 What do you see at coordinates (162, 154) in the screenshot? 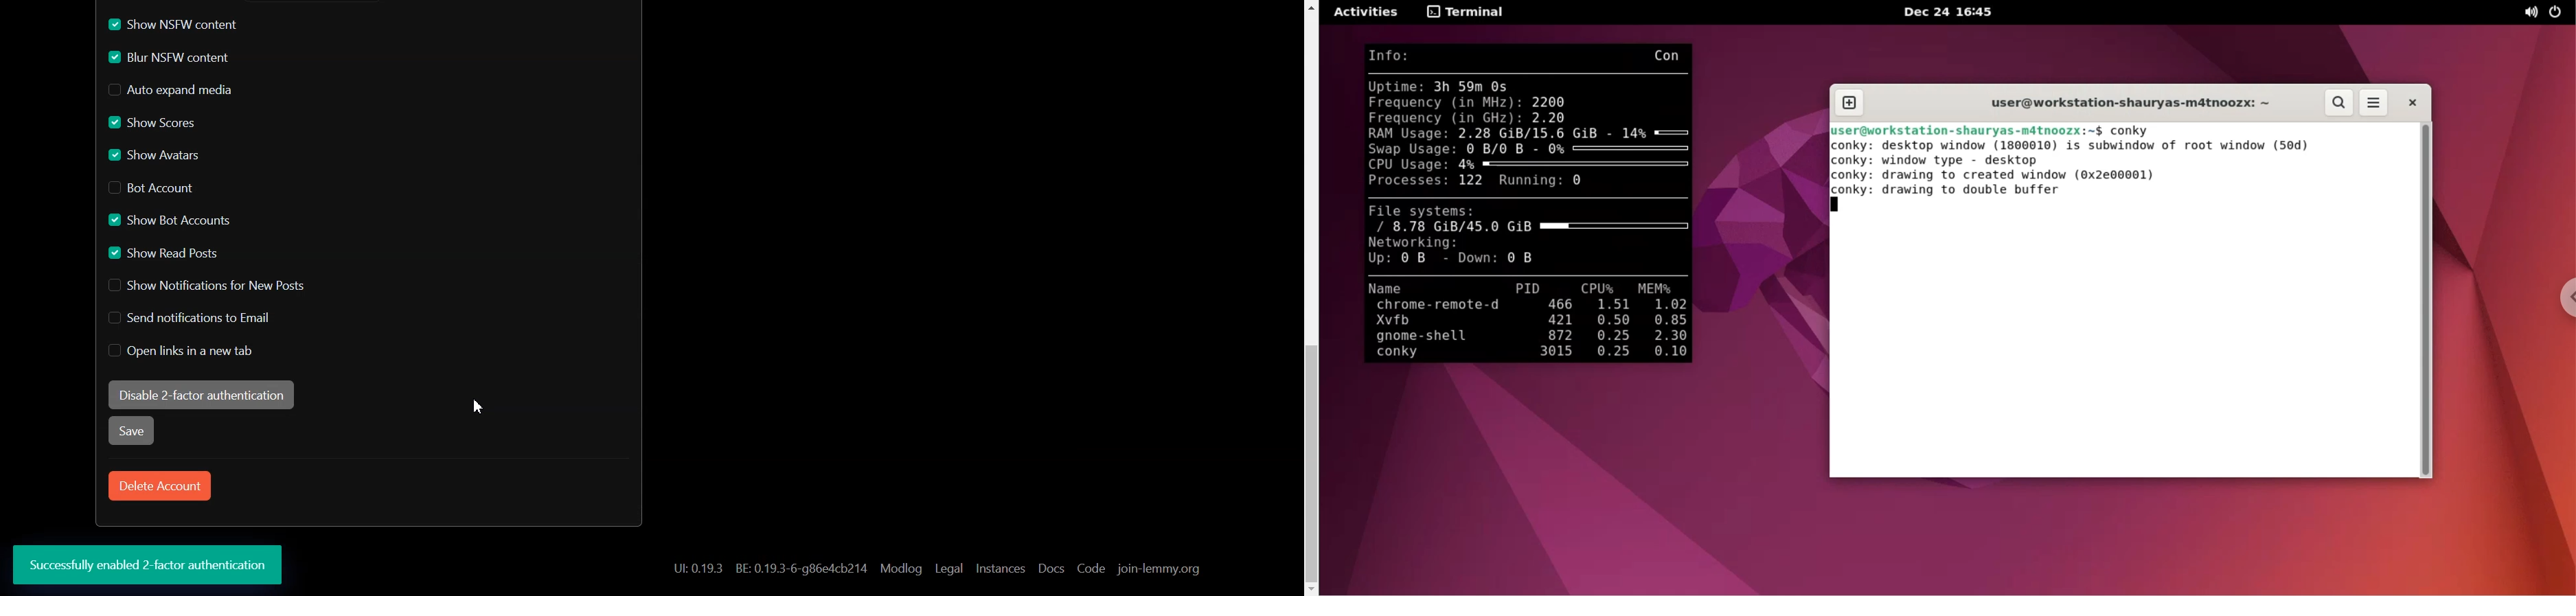
I see `Enable Show Avatars` at bounding box center [162, 154].